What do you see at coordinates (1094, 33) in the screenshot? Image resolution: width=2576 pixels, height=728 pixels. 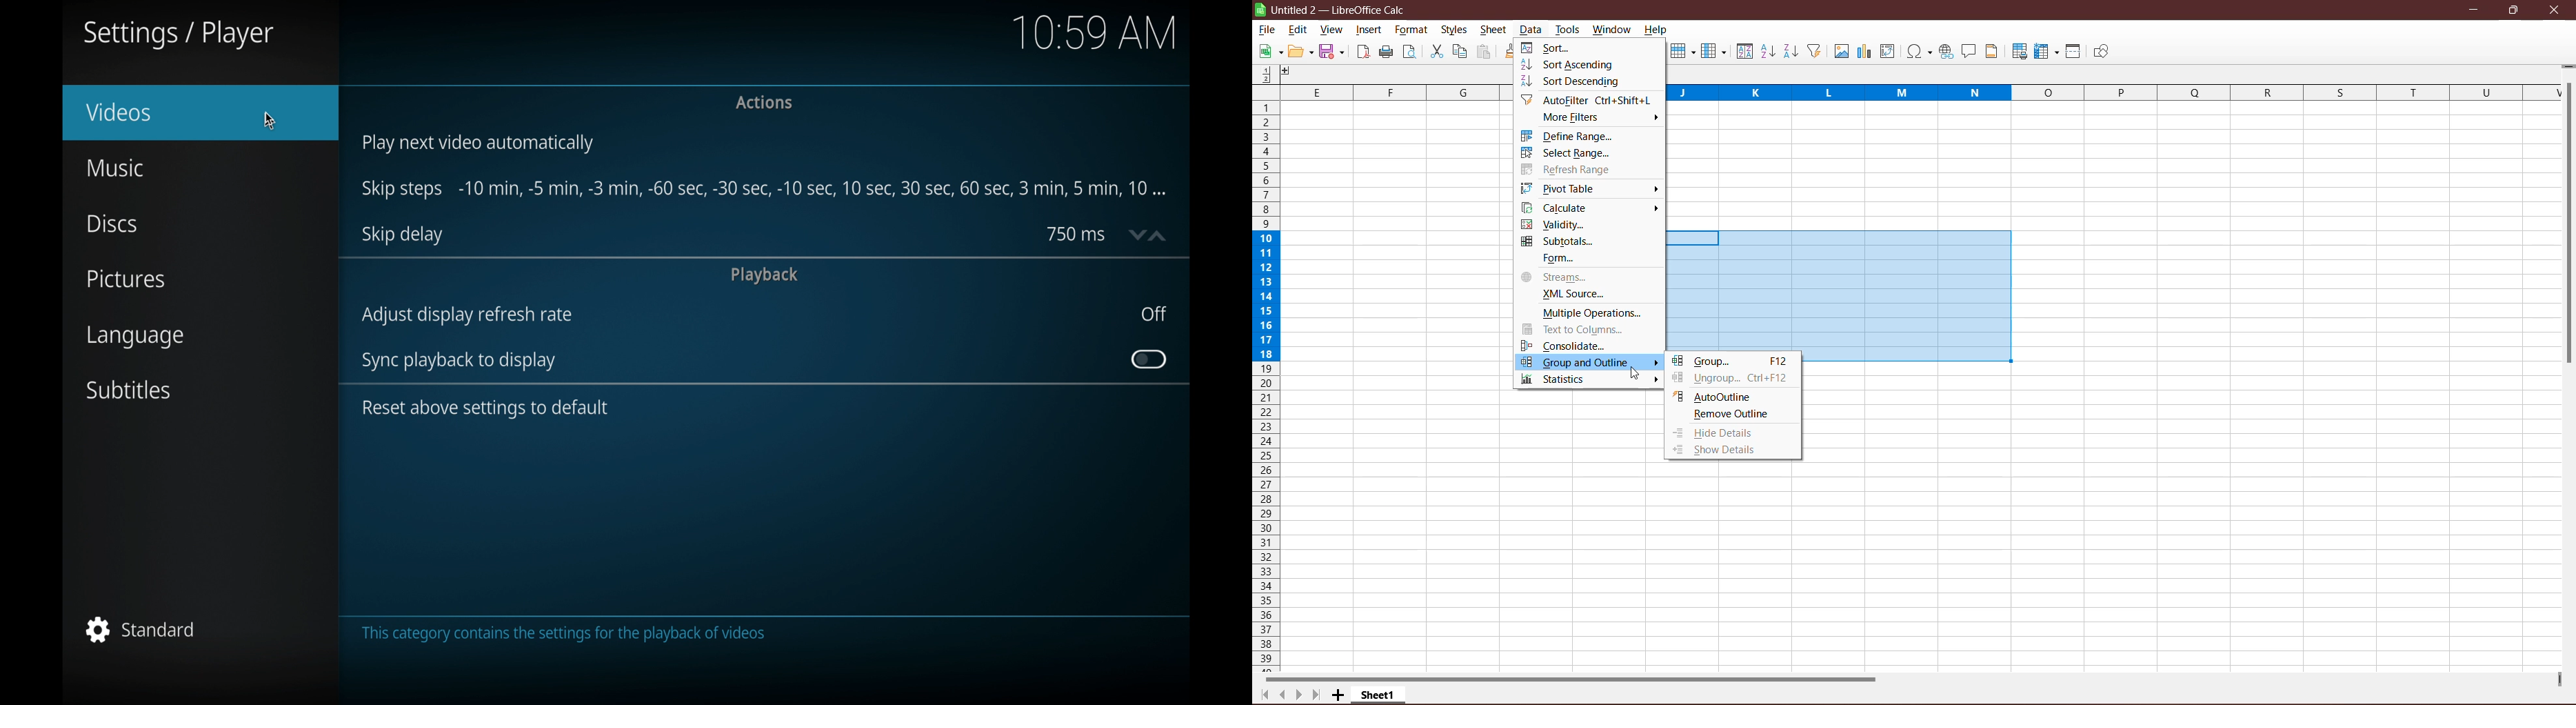 I see `10.59 am` at bounding box center [1094, 33].